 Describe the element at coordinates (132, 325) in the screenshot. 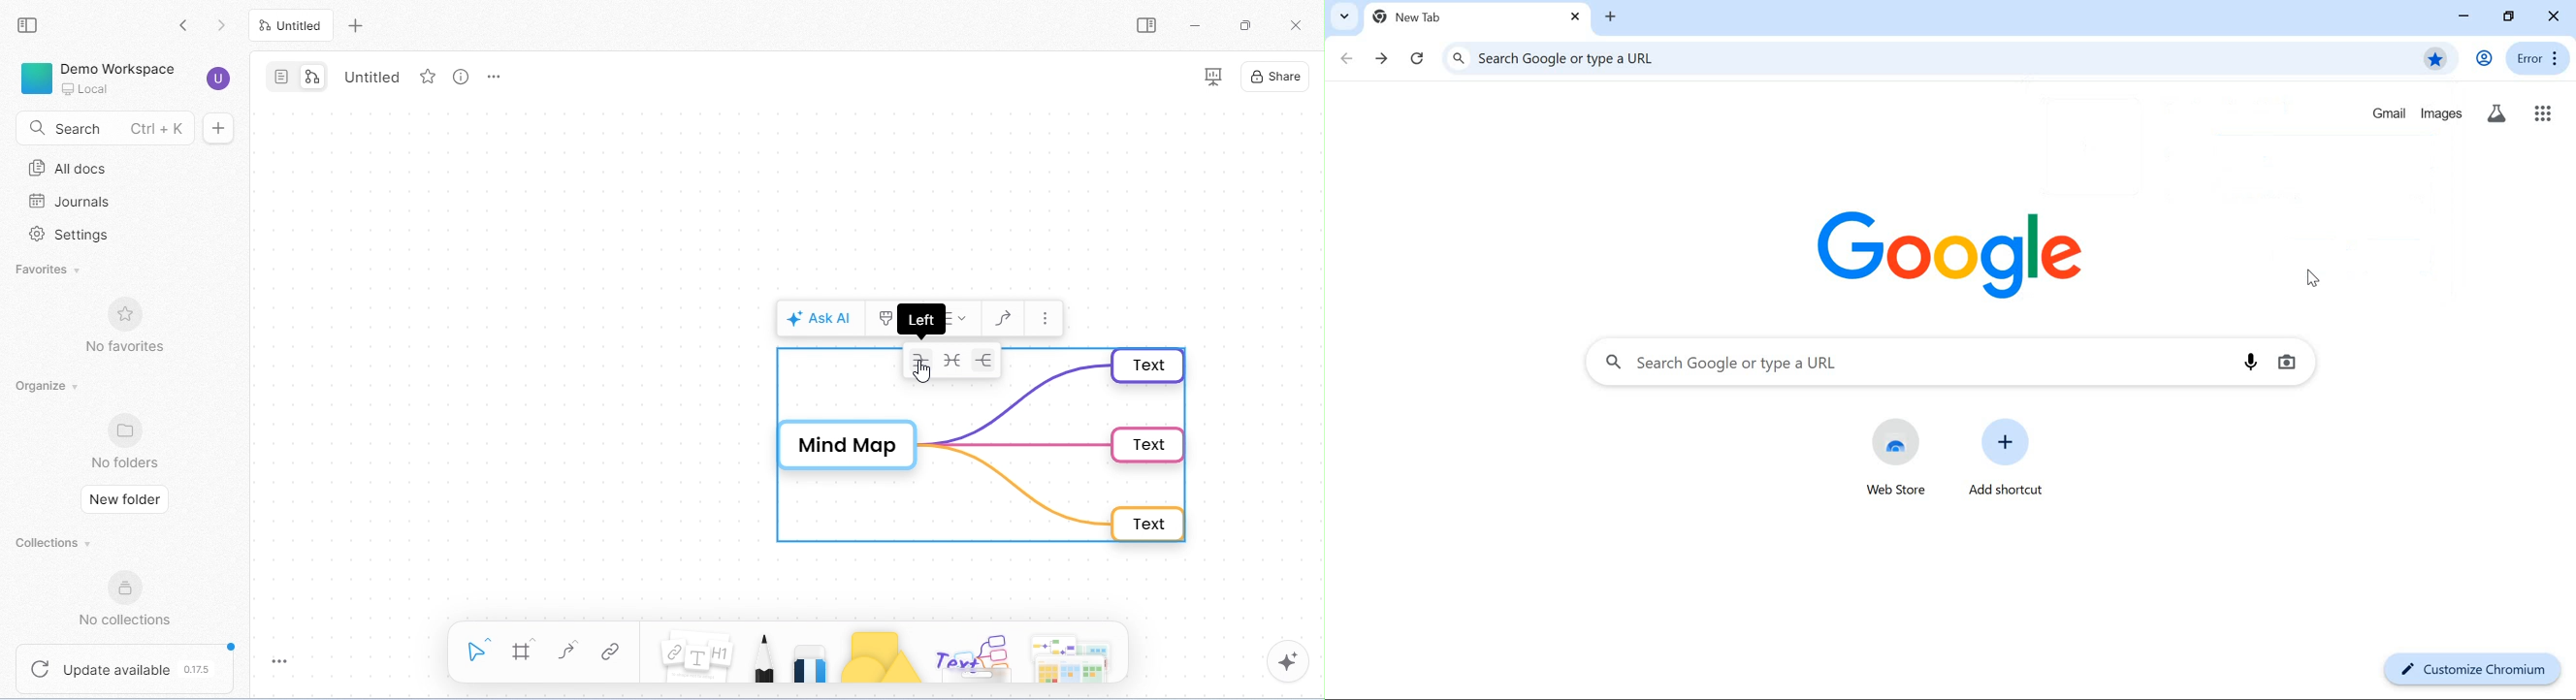

I see `no favorites` at that location.